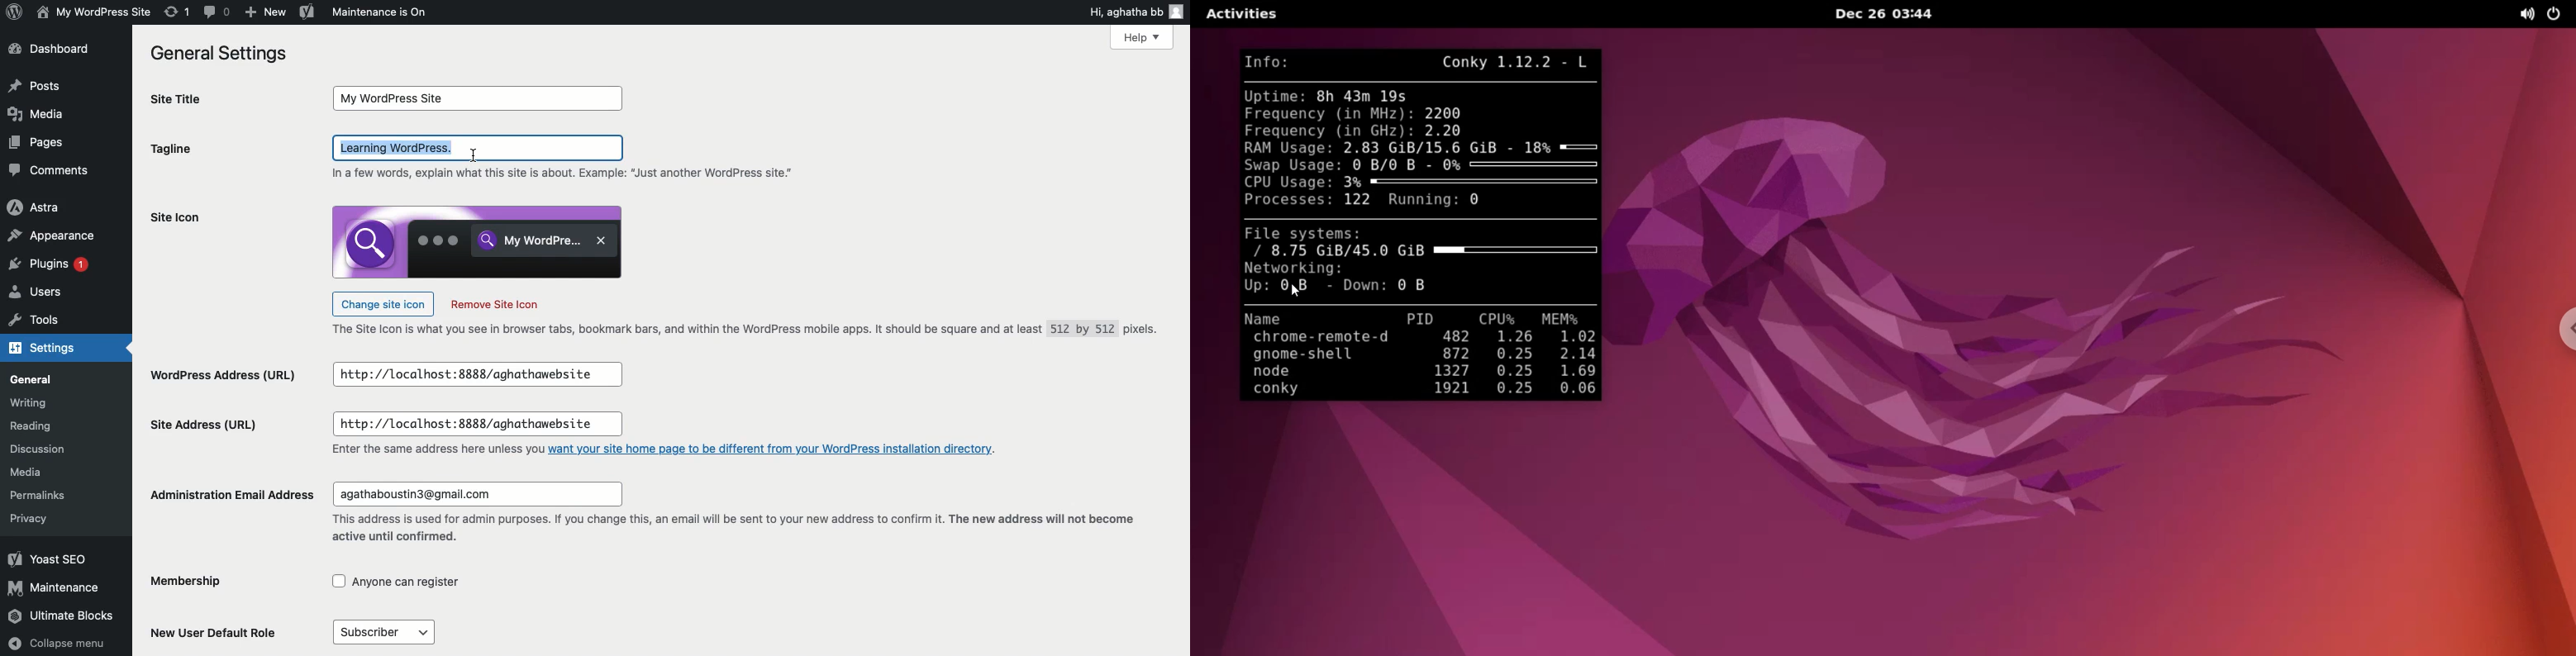 The width and height of the screenshot is (2576, 672). Describe the element at coordinates (2525, 14) in the screenshot. I see `sound options` at that location.